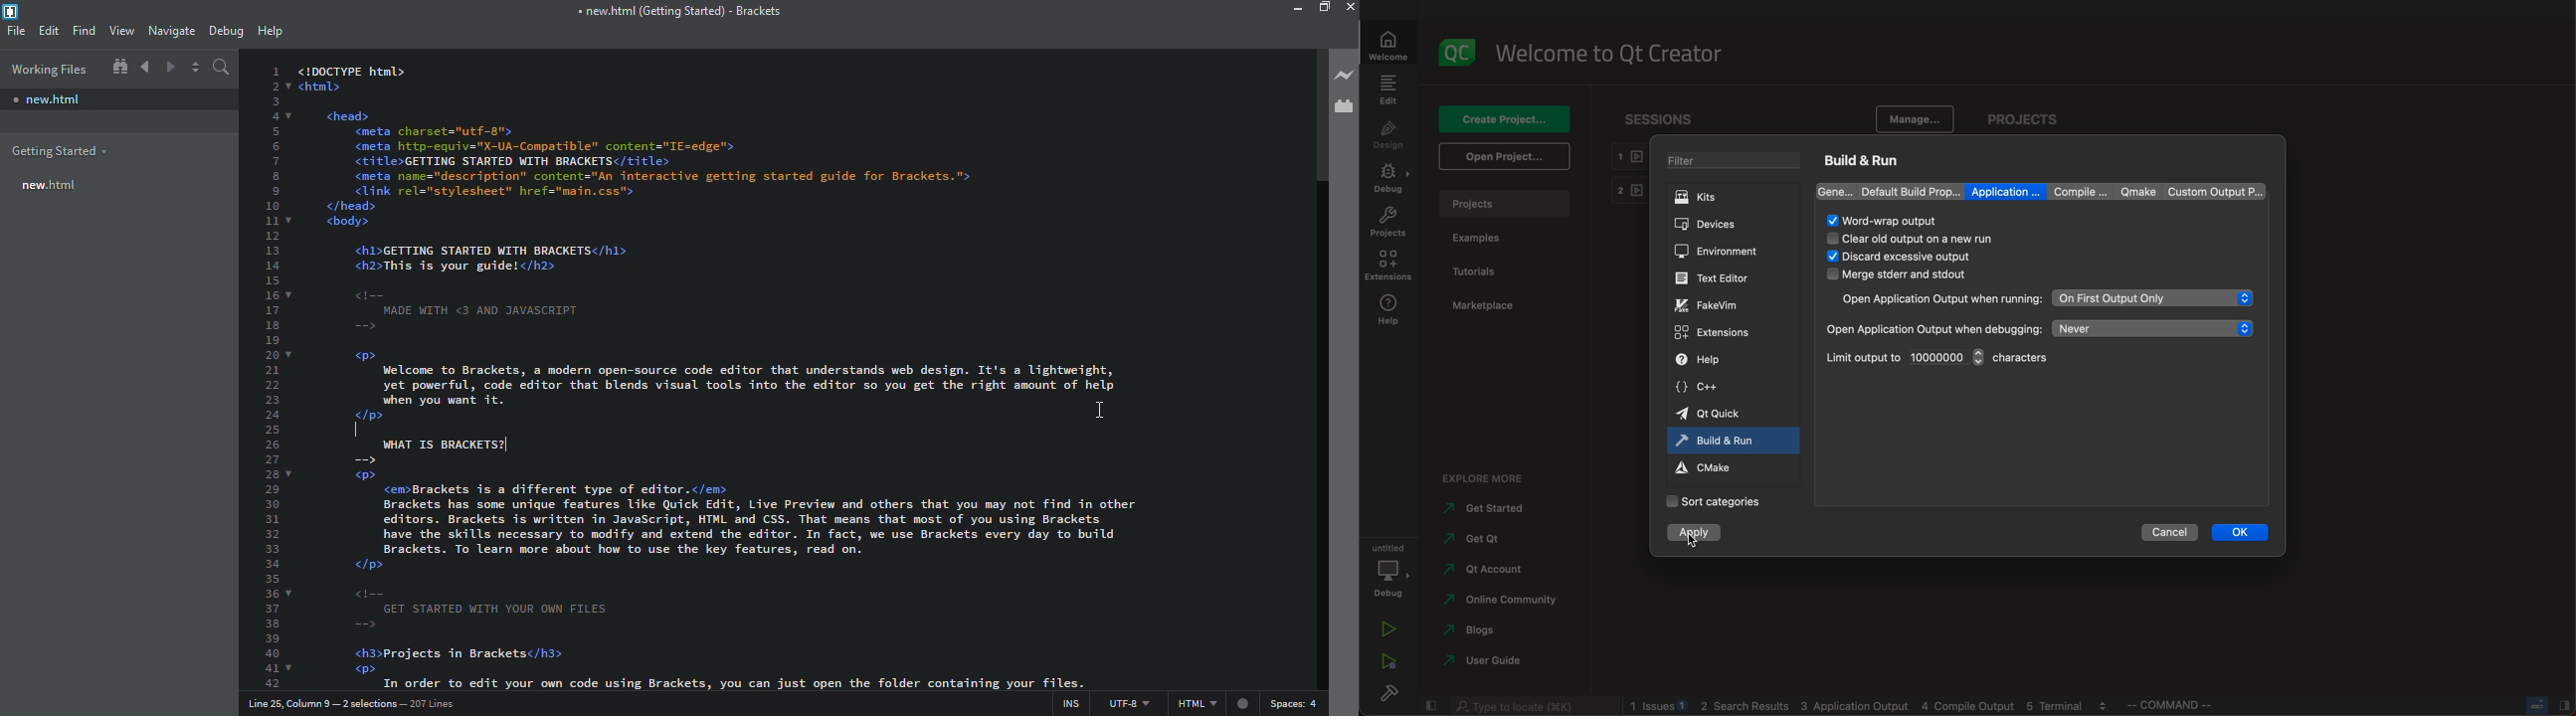  What do you see at coordinates (1392, 695) in the screenshot?
I see `build` at bounding box center [1392, 695].